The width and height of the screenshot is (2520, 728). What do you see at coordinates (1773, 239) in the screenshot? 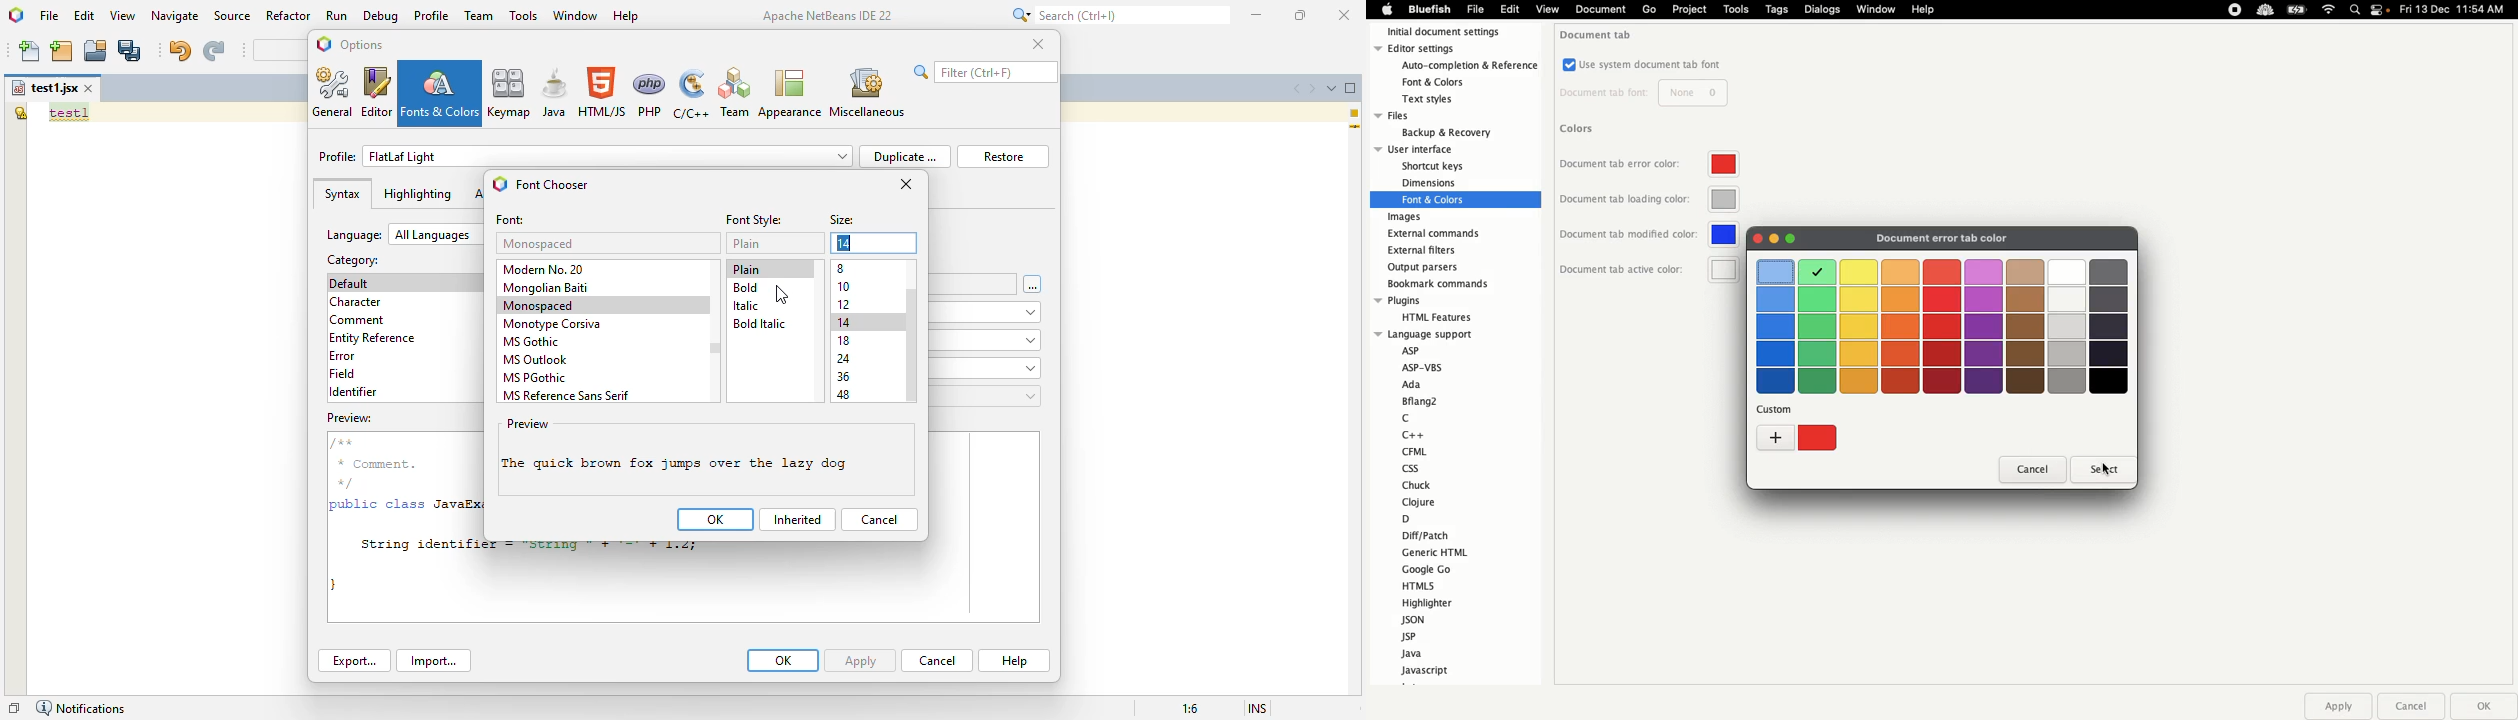
I see `Minimize` at bounding box center [1773, 239].